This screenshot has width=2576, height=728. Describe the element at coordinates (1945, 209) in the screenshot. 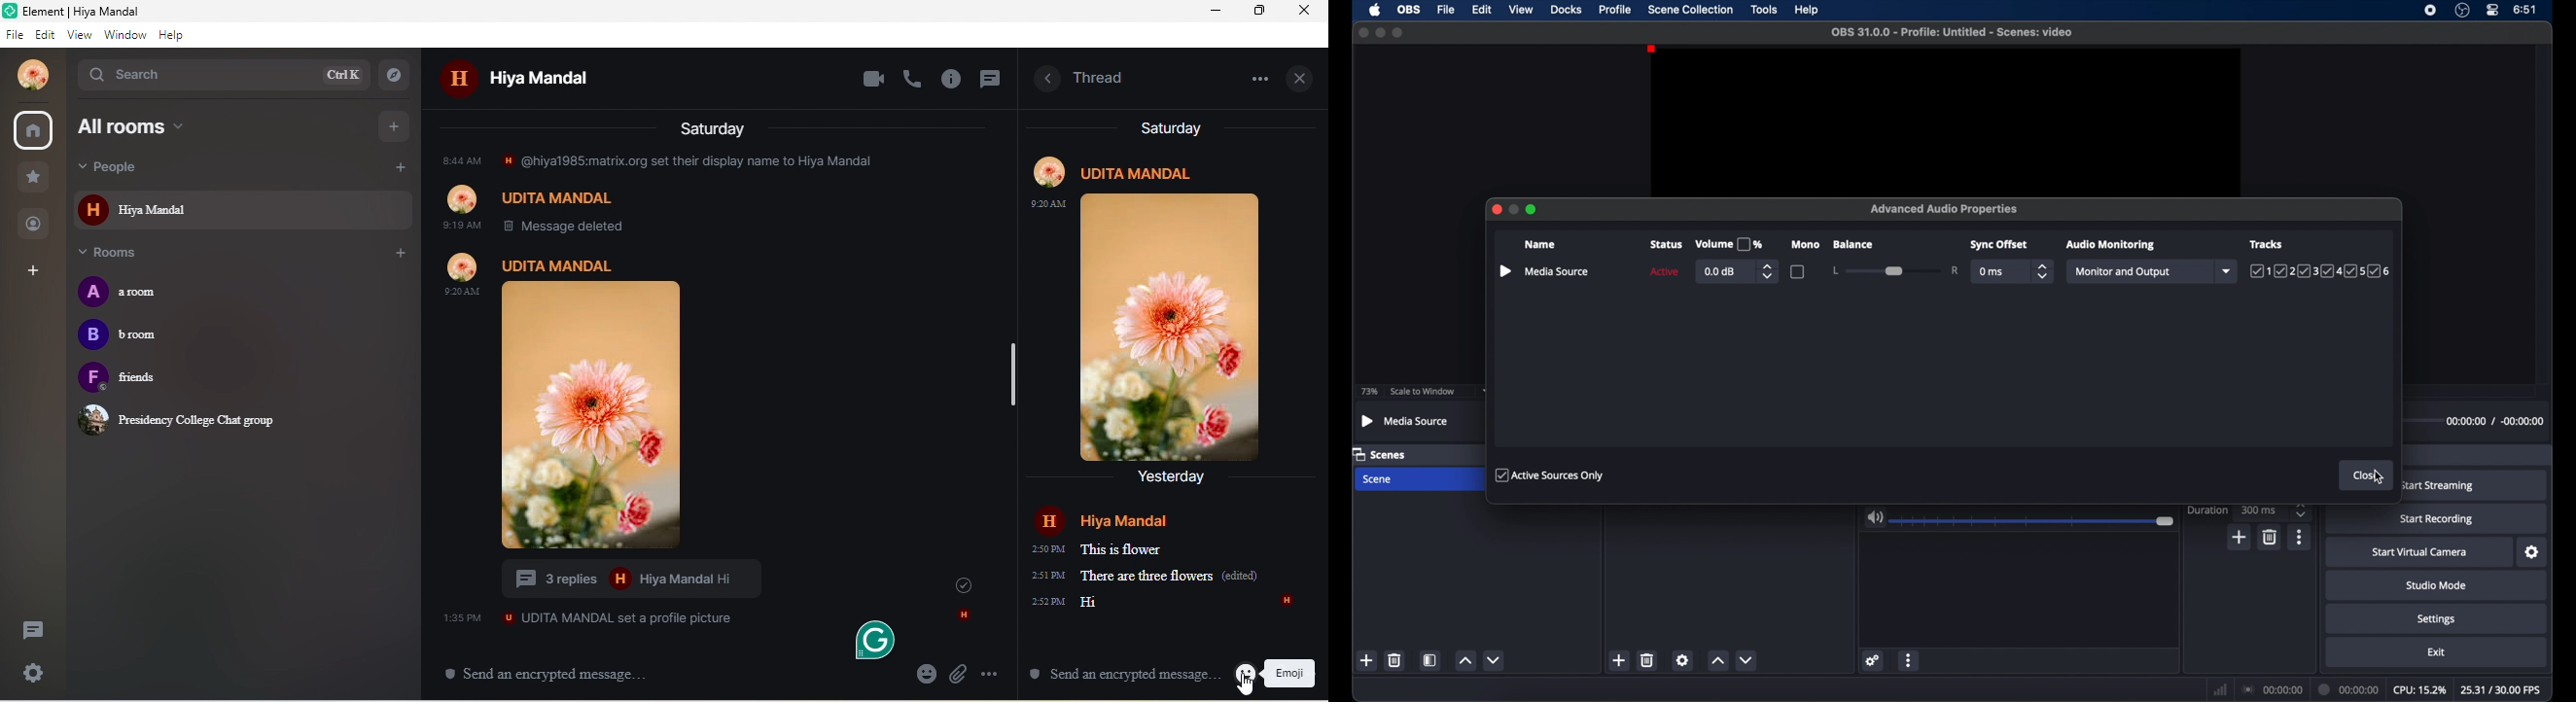

I see `advanced audio properties` at that location.